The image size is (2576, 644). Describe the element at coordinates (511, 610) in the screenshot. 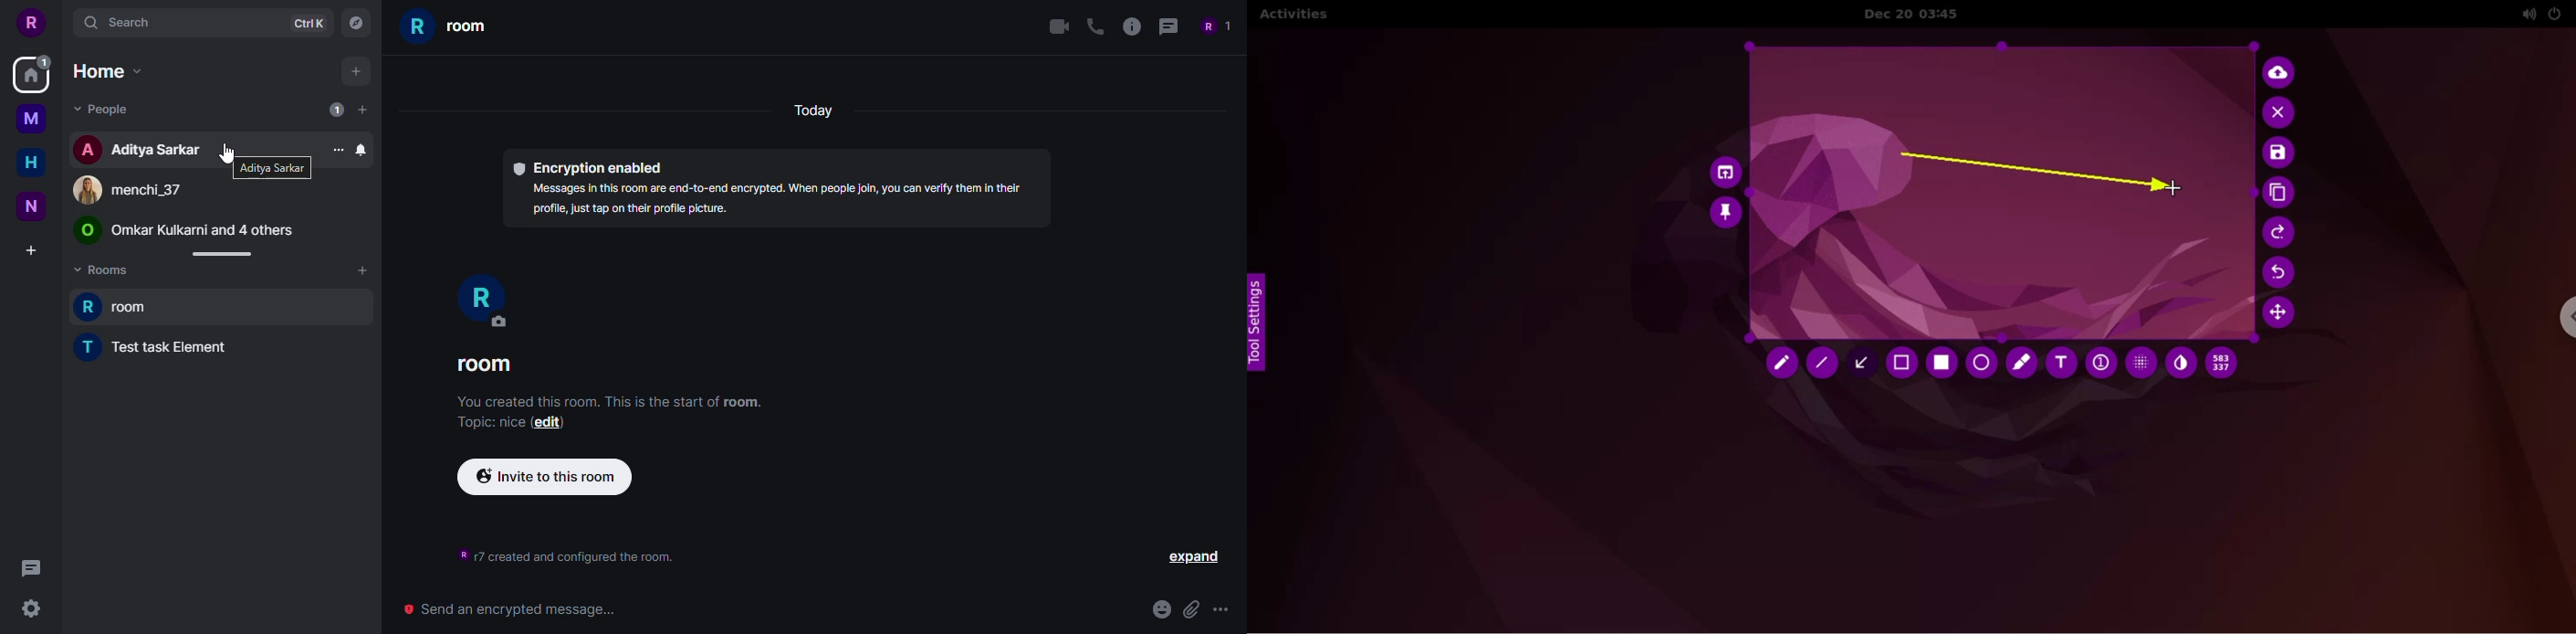

I see `send an encrypted message` at that location.